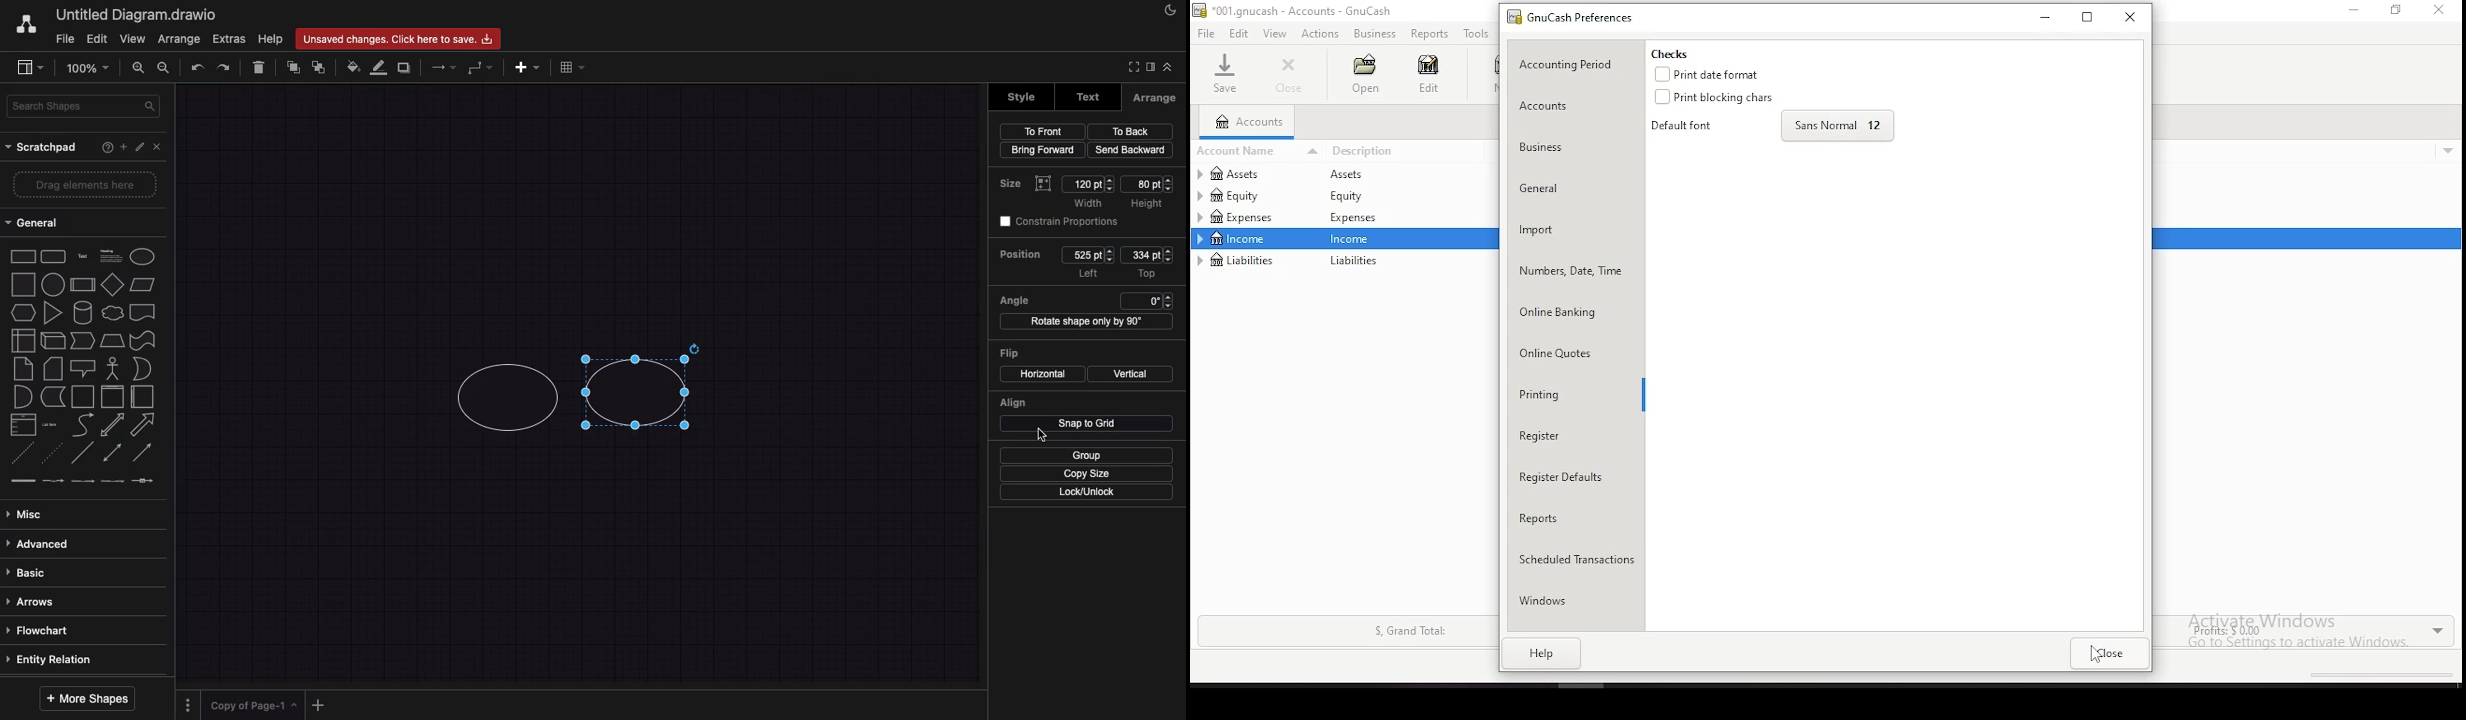  Describe the element at coordinates (1130, 150) in the screenshot. I see `send backward` at that location.